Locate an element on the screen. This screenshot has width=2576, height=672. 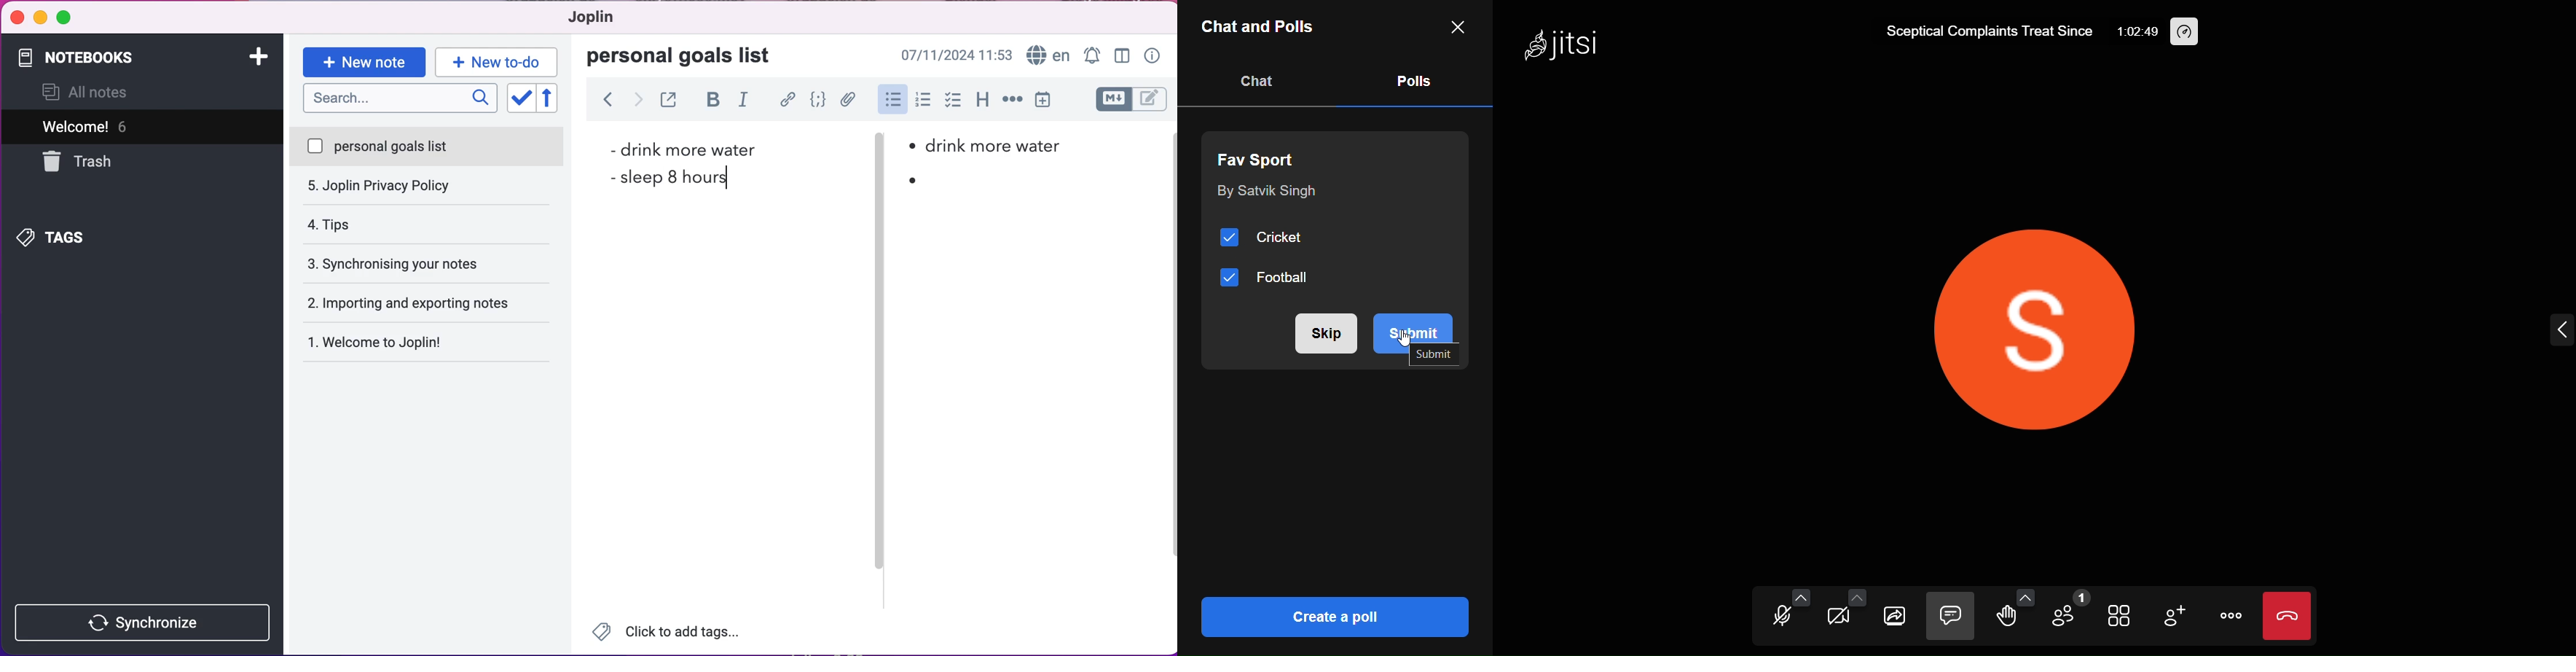
check box is located at coordinates (953, 104).